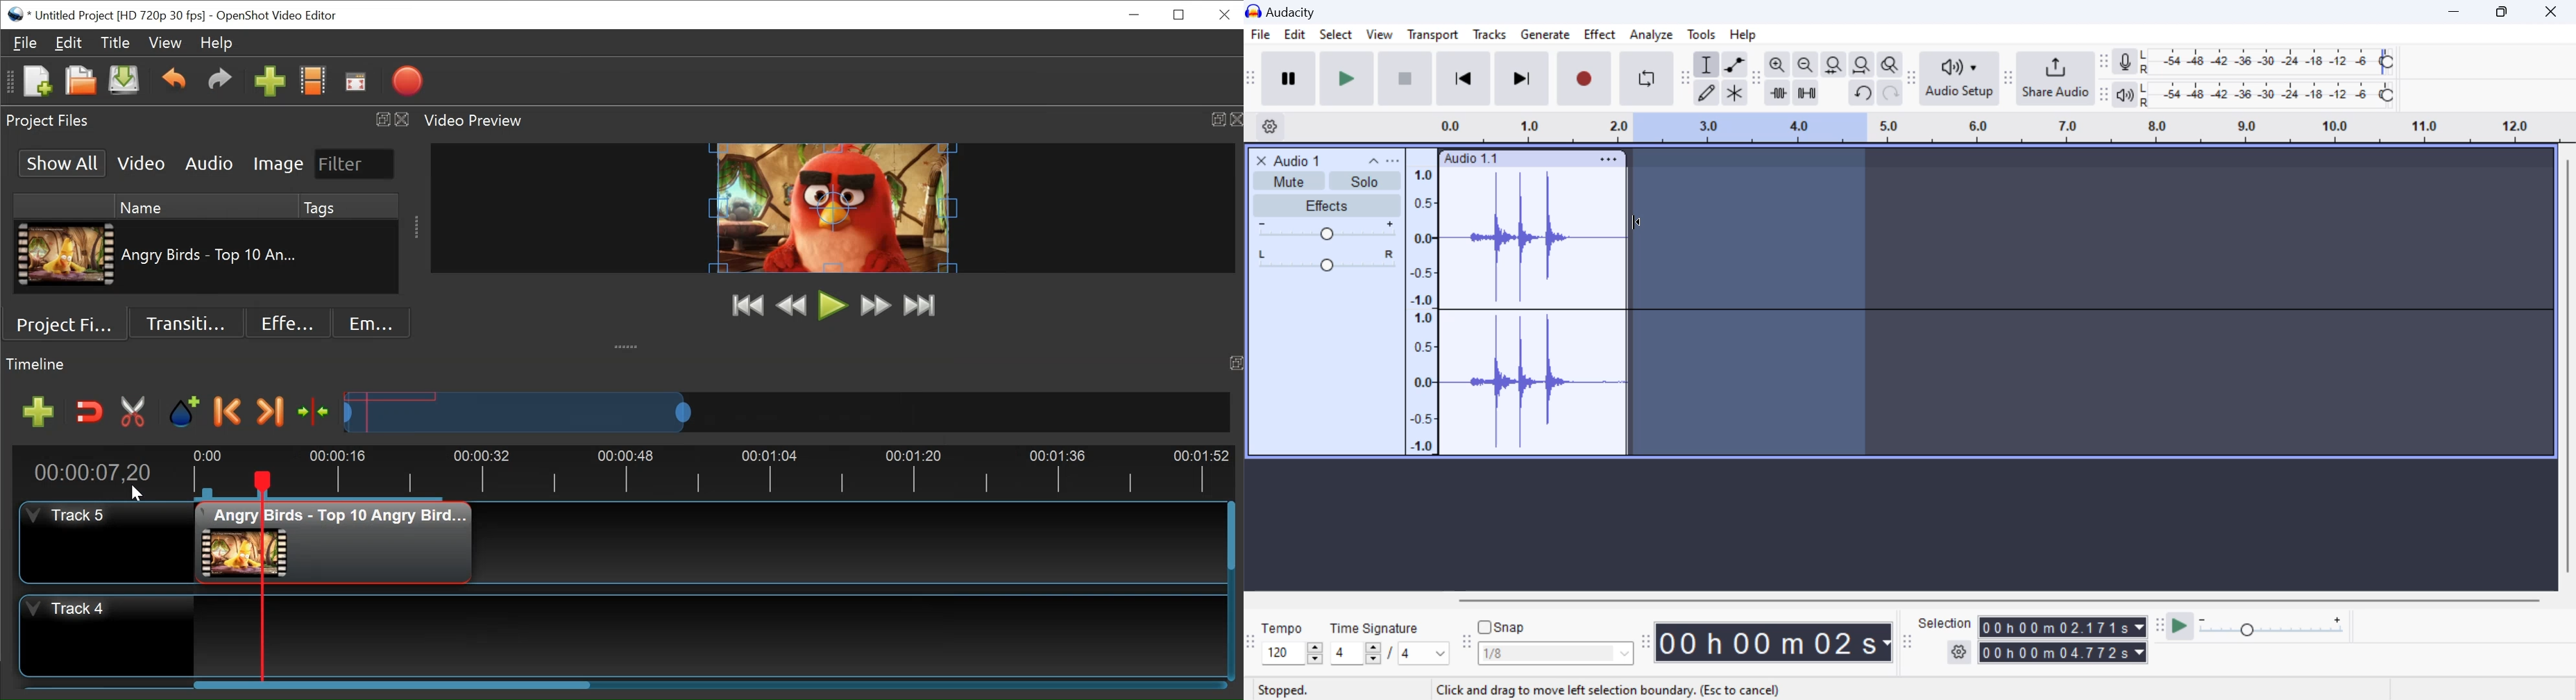  I want to click on Select, so click(1335, 38).